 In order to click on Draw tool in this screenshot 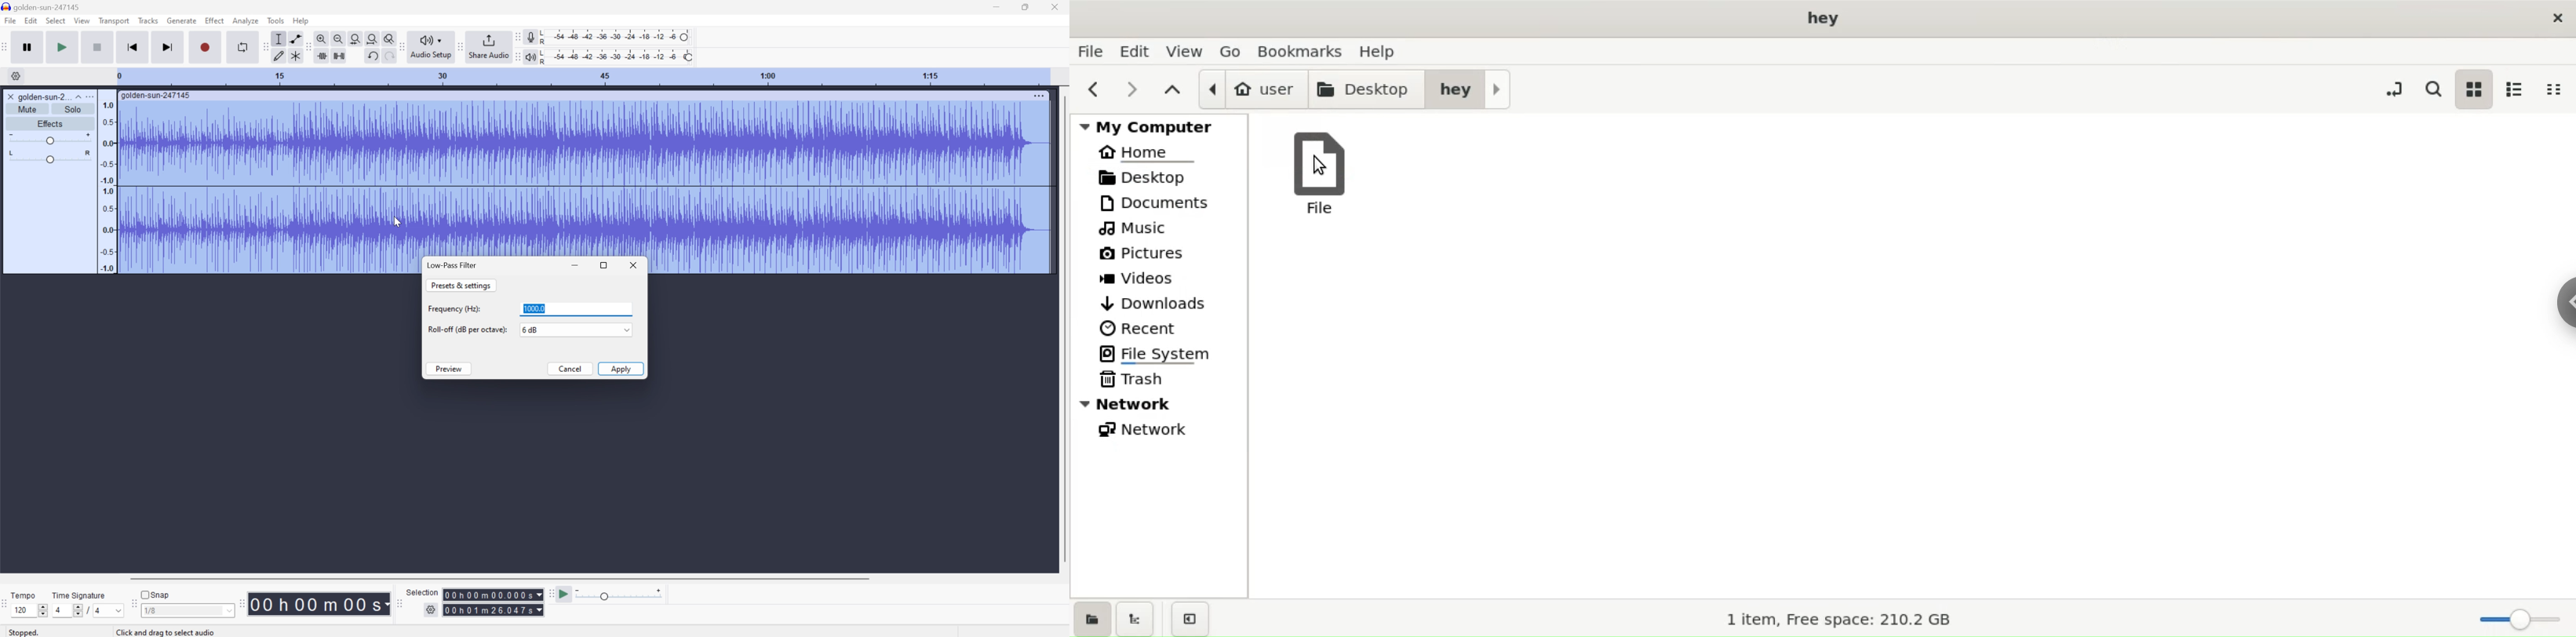, I will do `click(279, 57)`.